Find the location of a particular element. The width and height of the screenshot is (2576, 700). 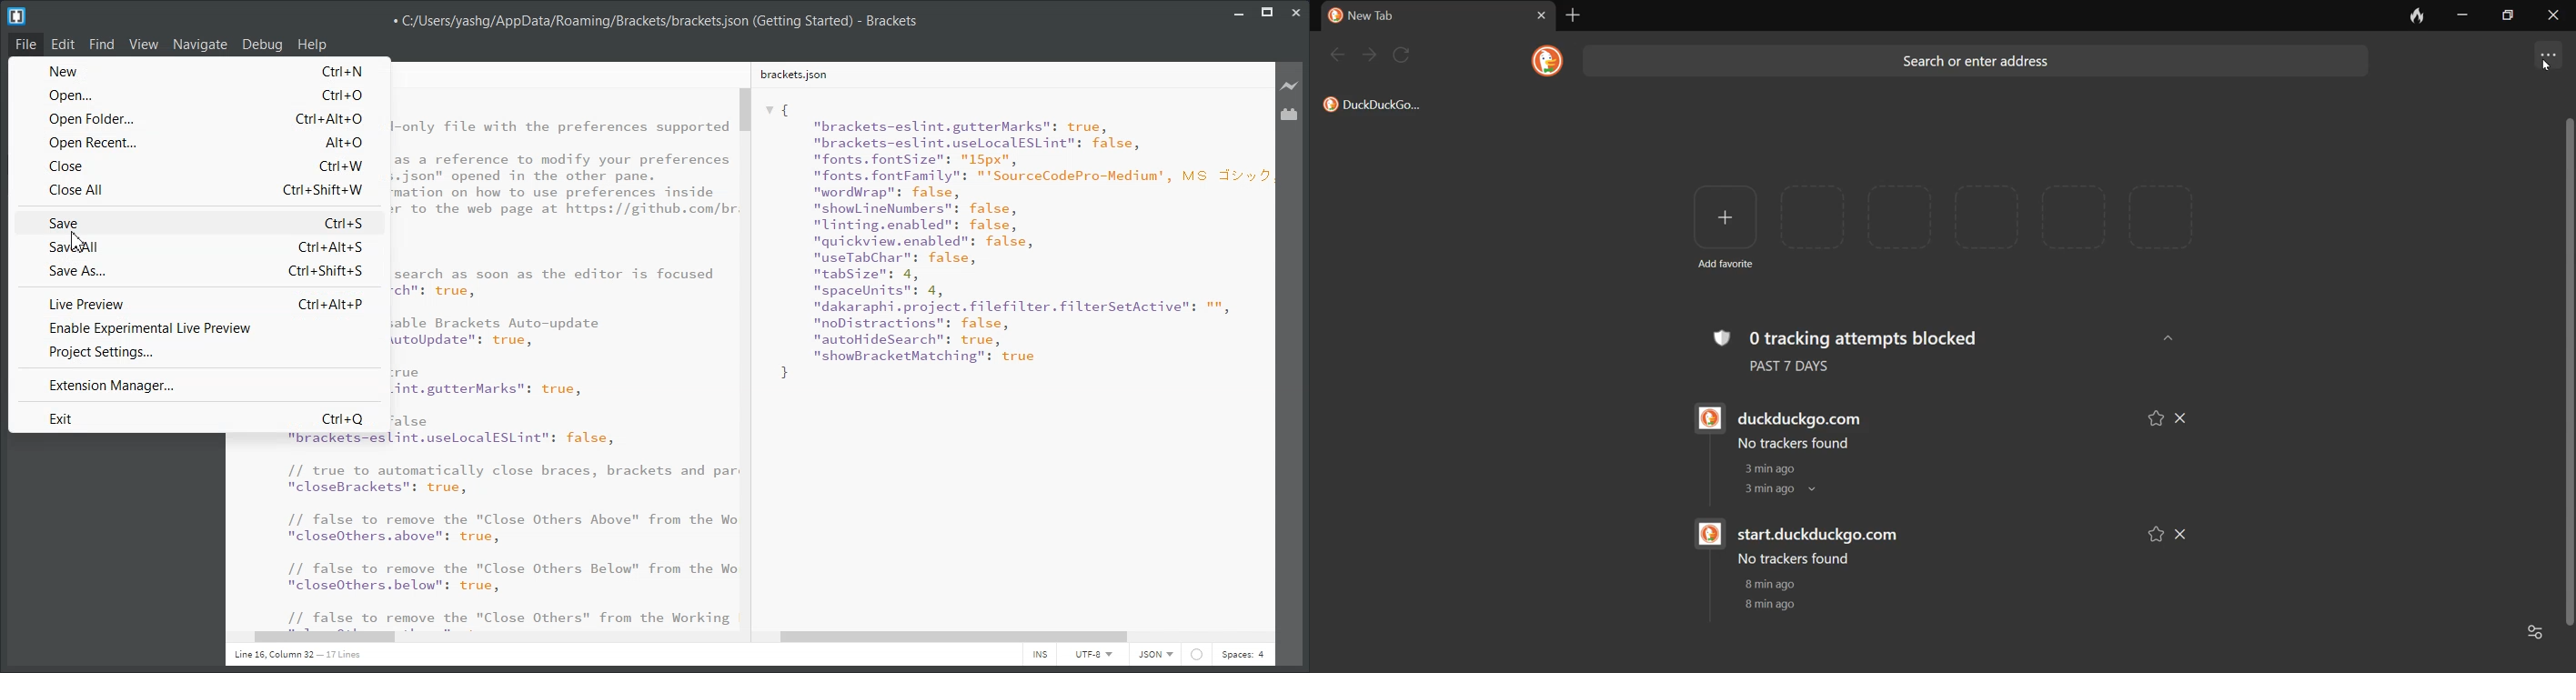

Help is located at coordinates (314, 45).